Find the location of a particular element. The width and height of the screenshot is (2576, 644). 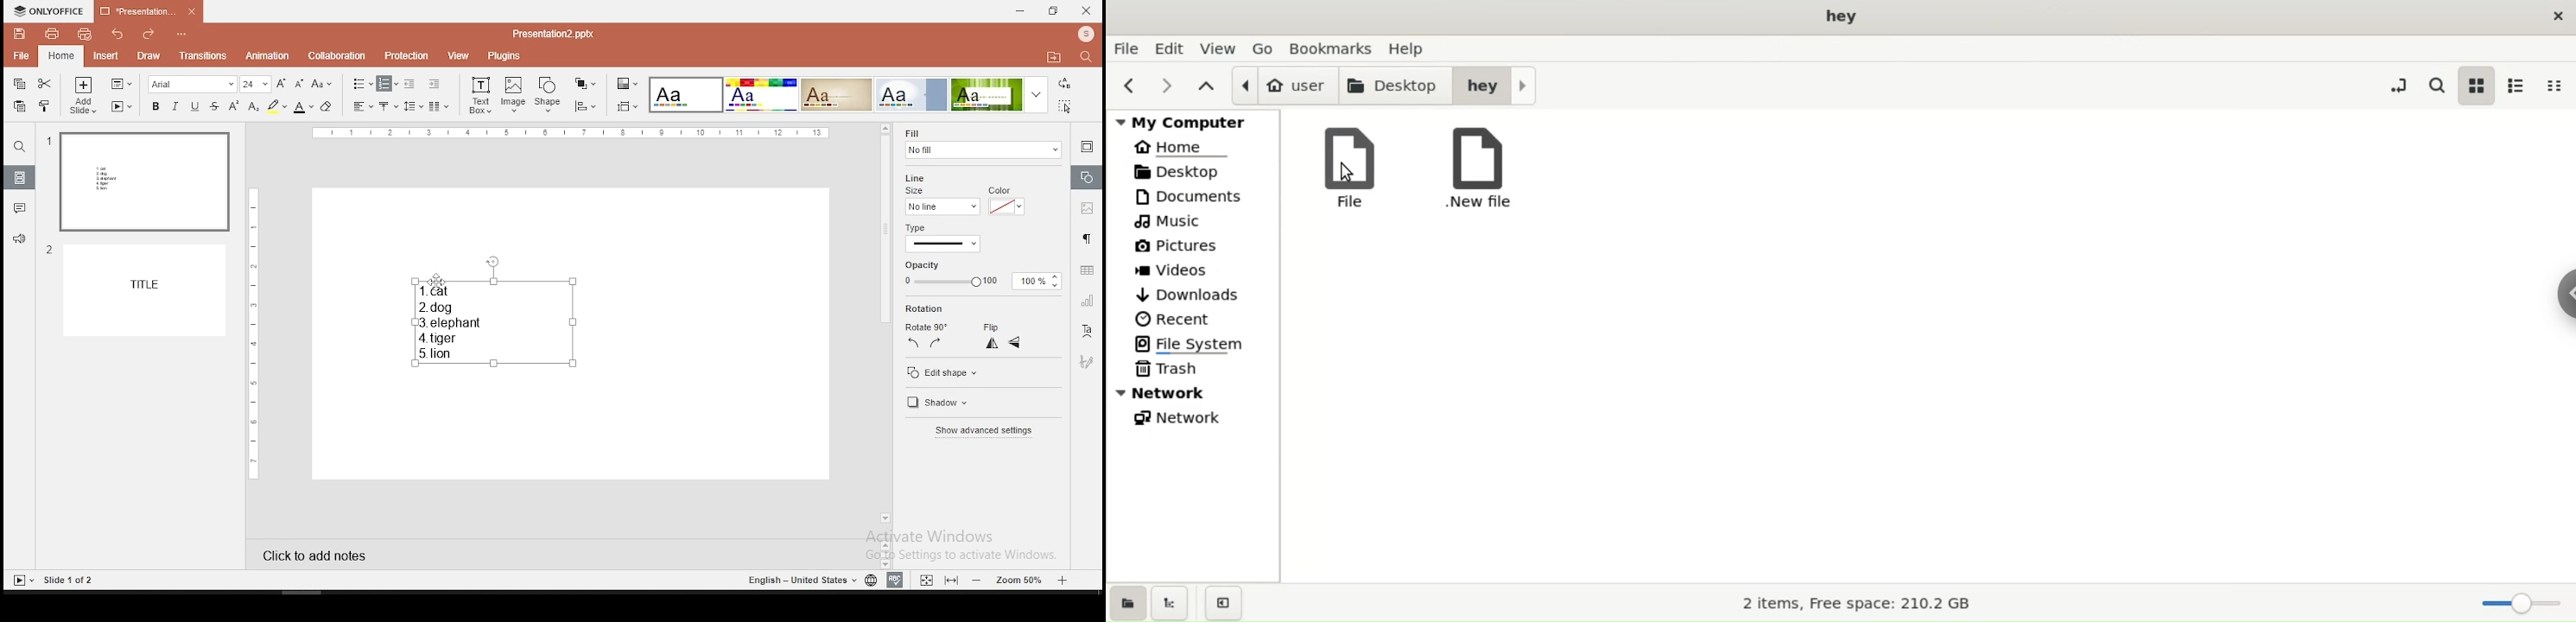

bold is located at coordinates (154, 105).